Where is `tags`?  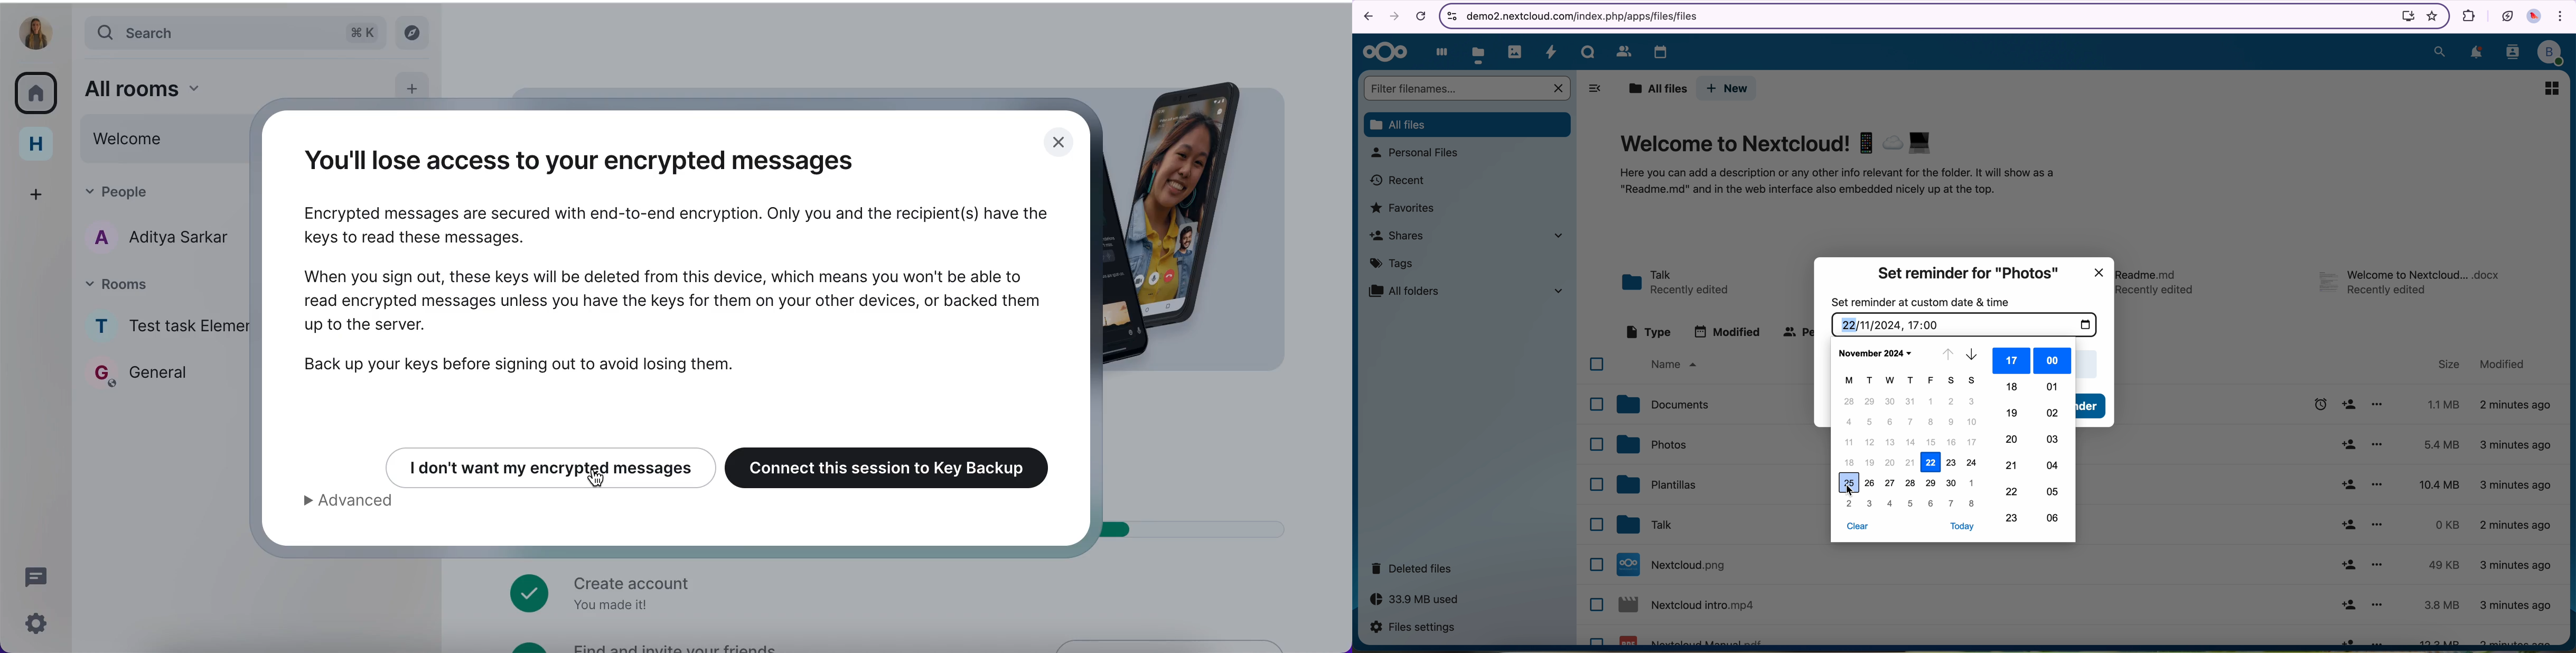 tags is located at coordinates (1392, 265).